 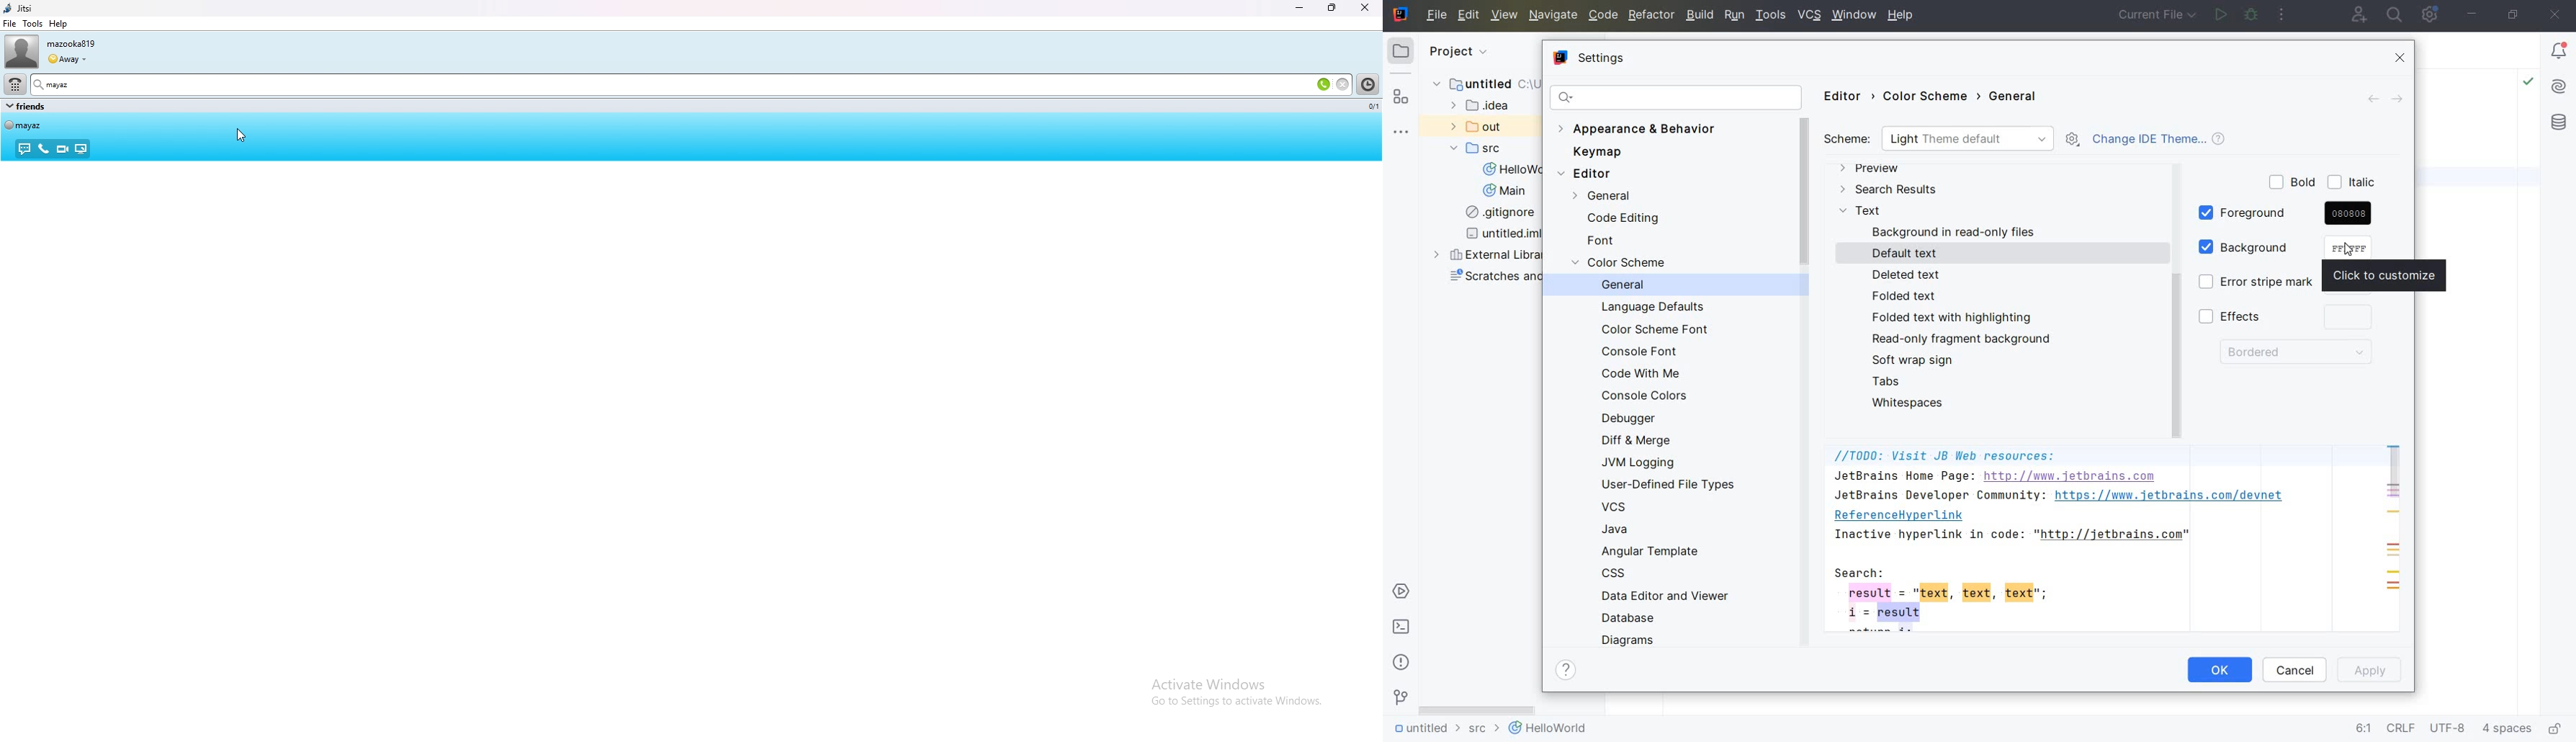 I want to click on untitled, so click(x=1481, y=86).